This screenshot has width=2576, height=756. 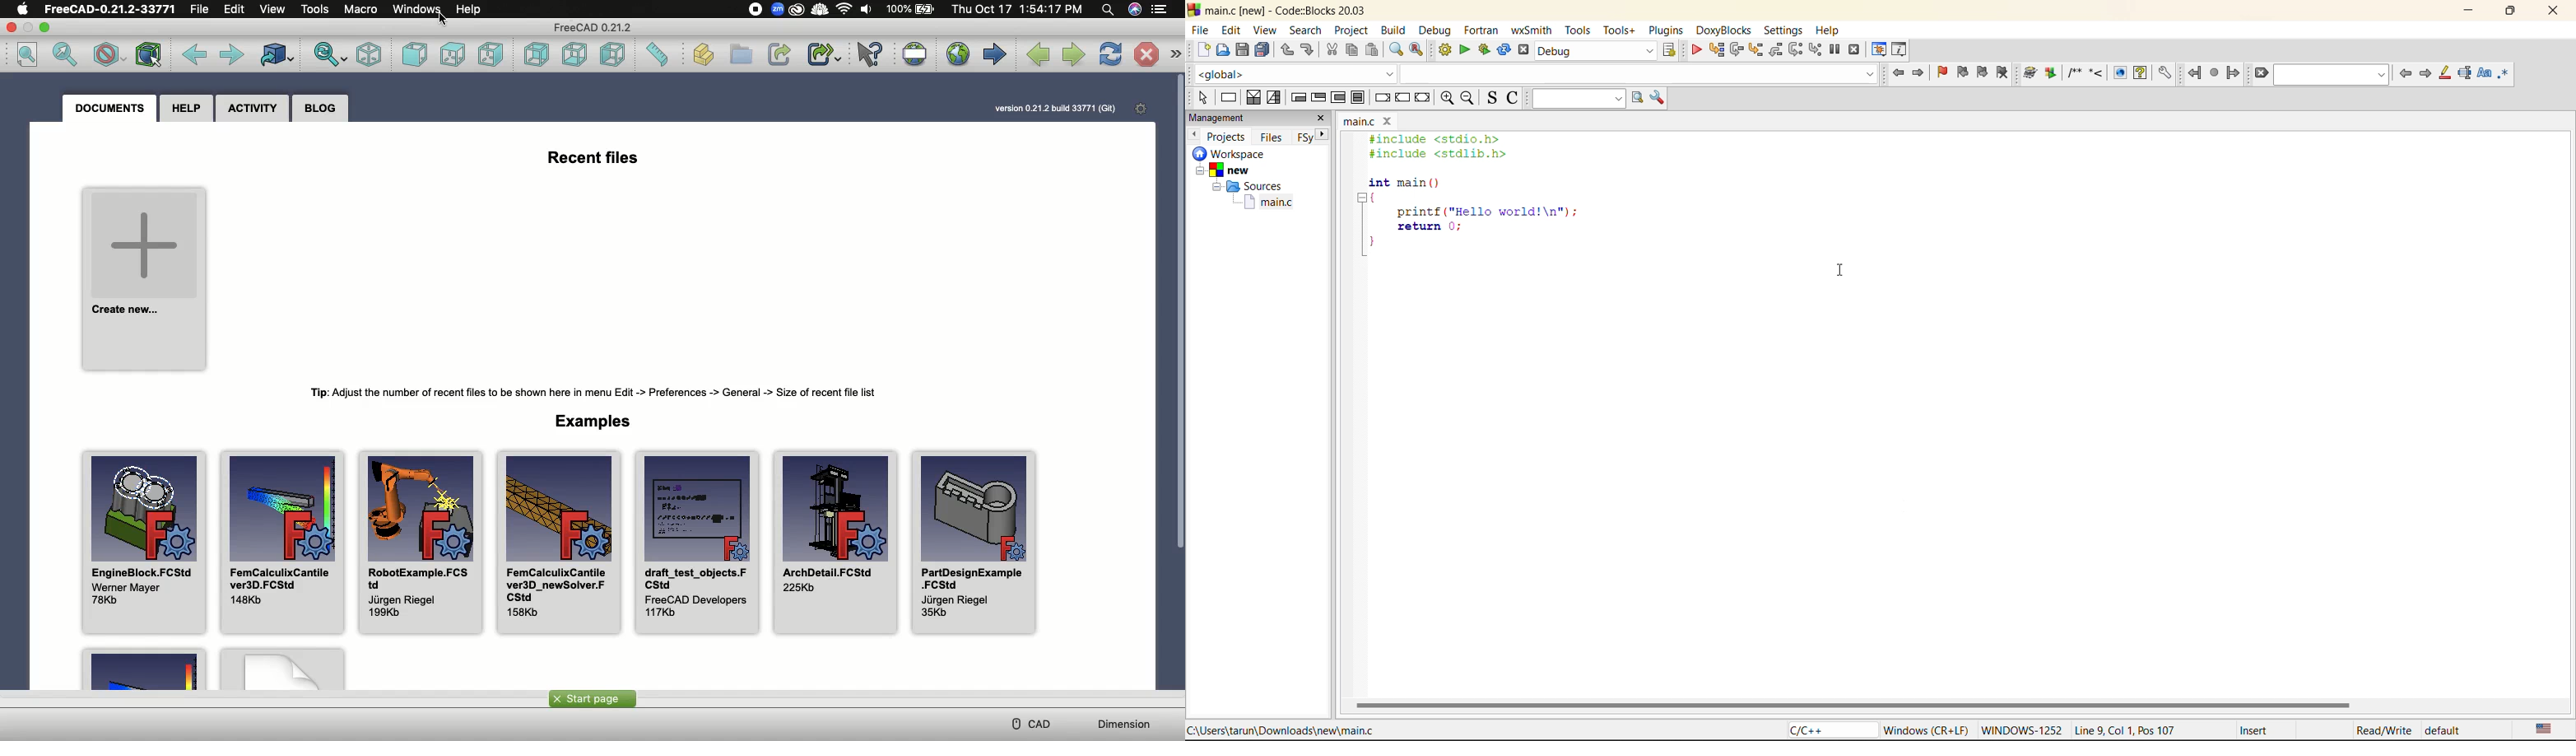 What do you see at coordinates (185, 109) in the screenshot?
I see `Help` at bounding box center [185, 109].